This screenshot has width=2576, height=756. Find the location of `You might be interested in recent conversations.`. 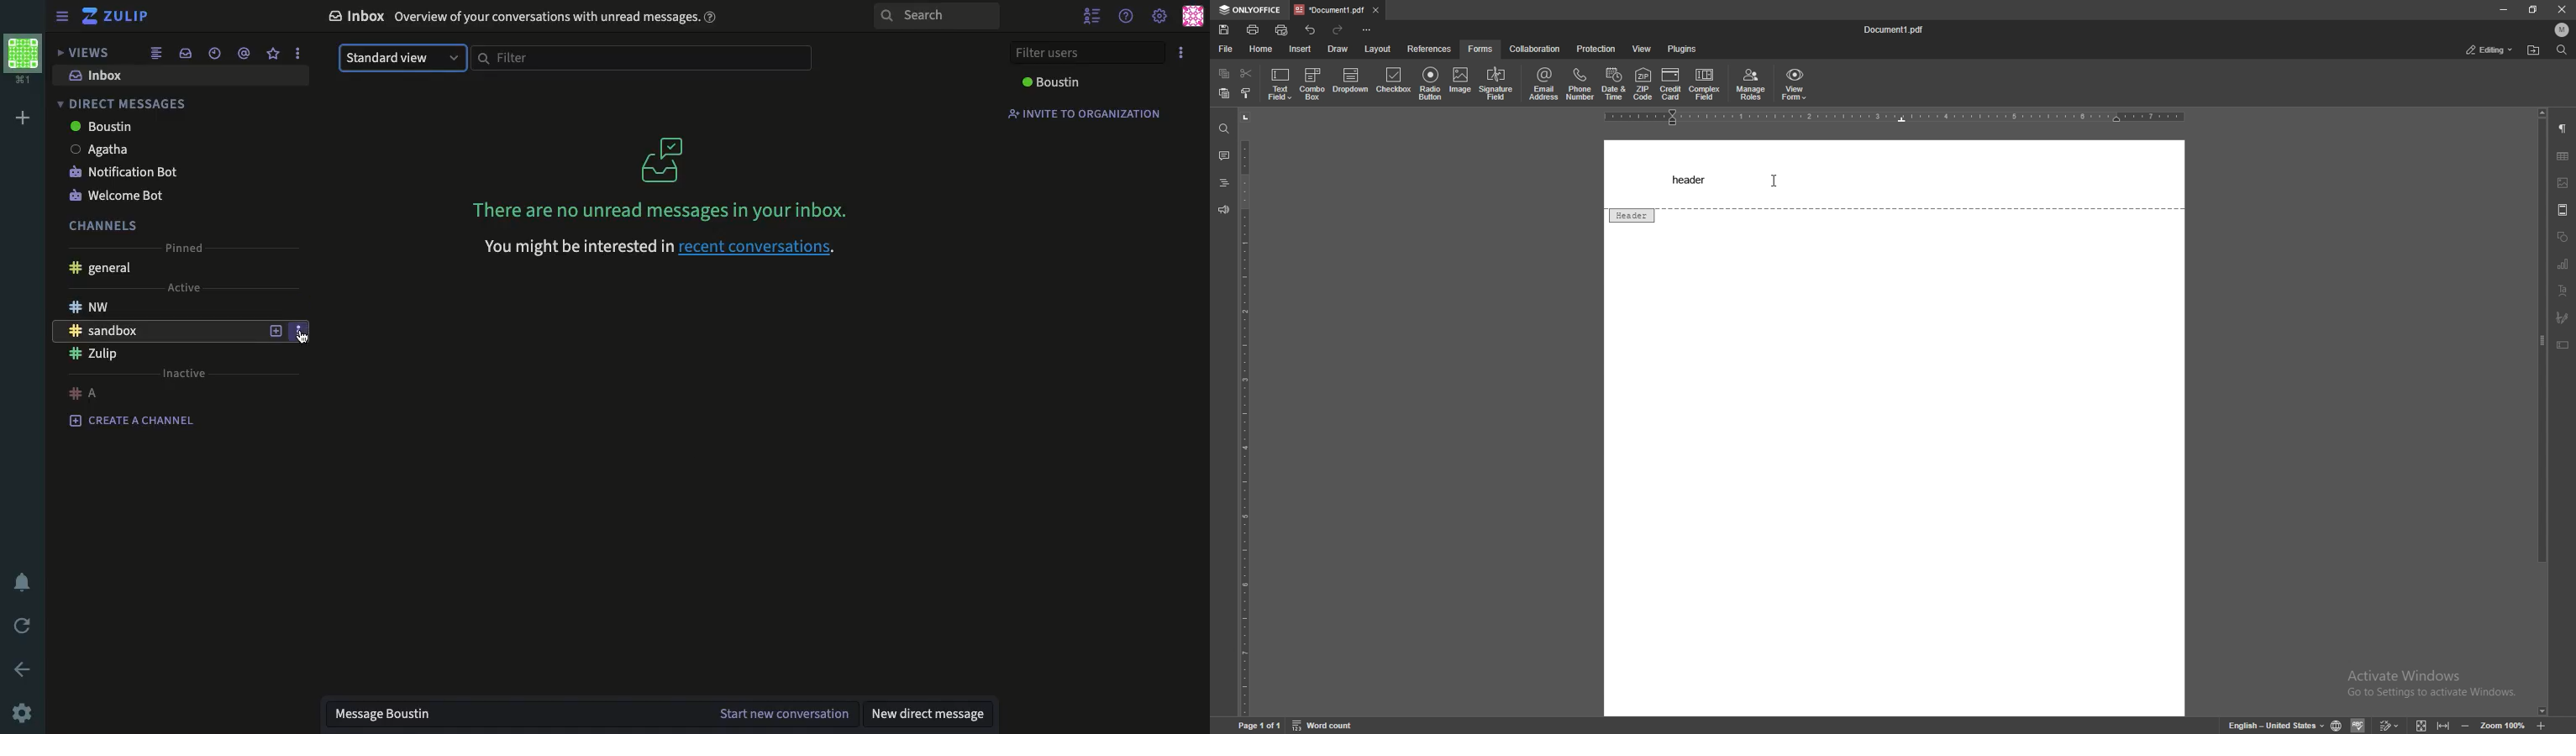

You might be interested in recent conversations. is located at coordinates (663, 249).